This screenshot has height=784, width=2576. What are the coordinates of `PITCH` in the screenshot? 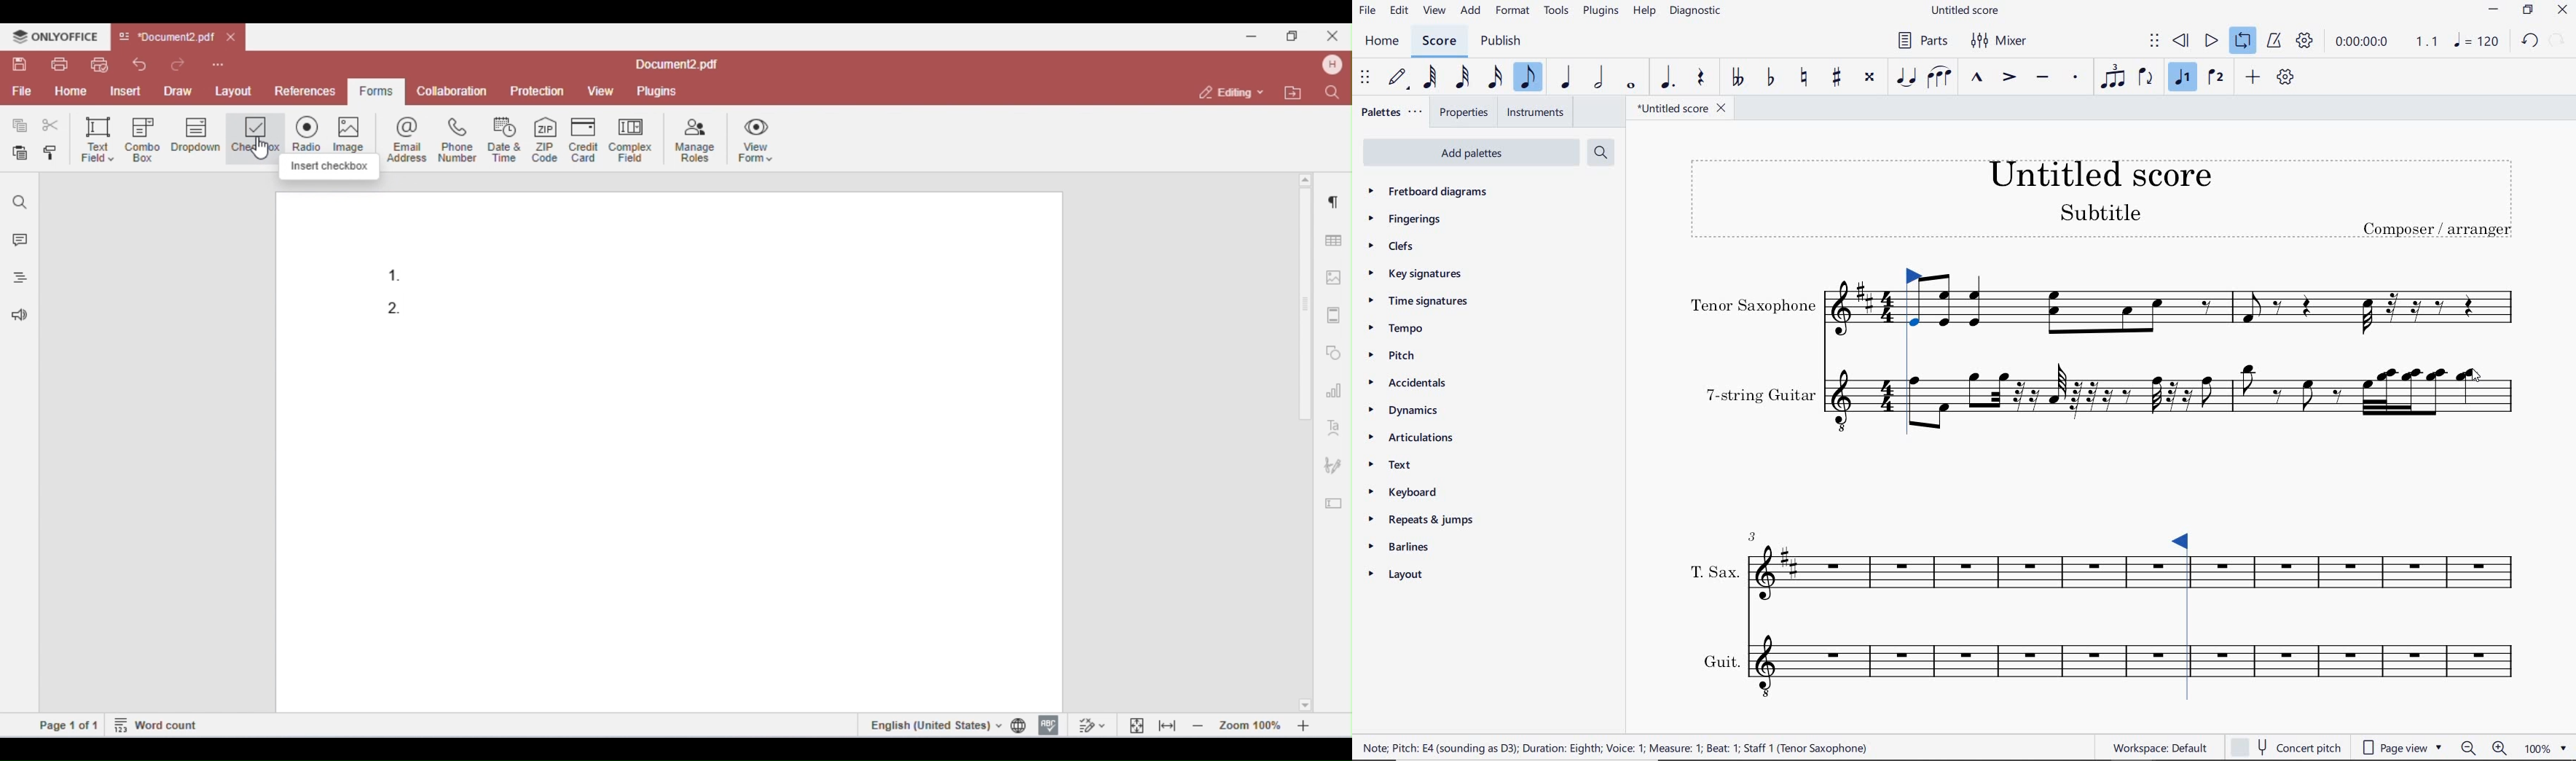 It's located at (1390, 356).